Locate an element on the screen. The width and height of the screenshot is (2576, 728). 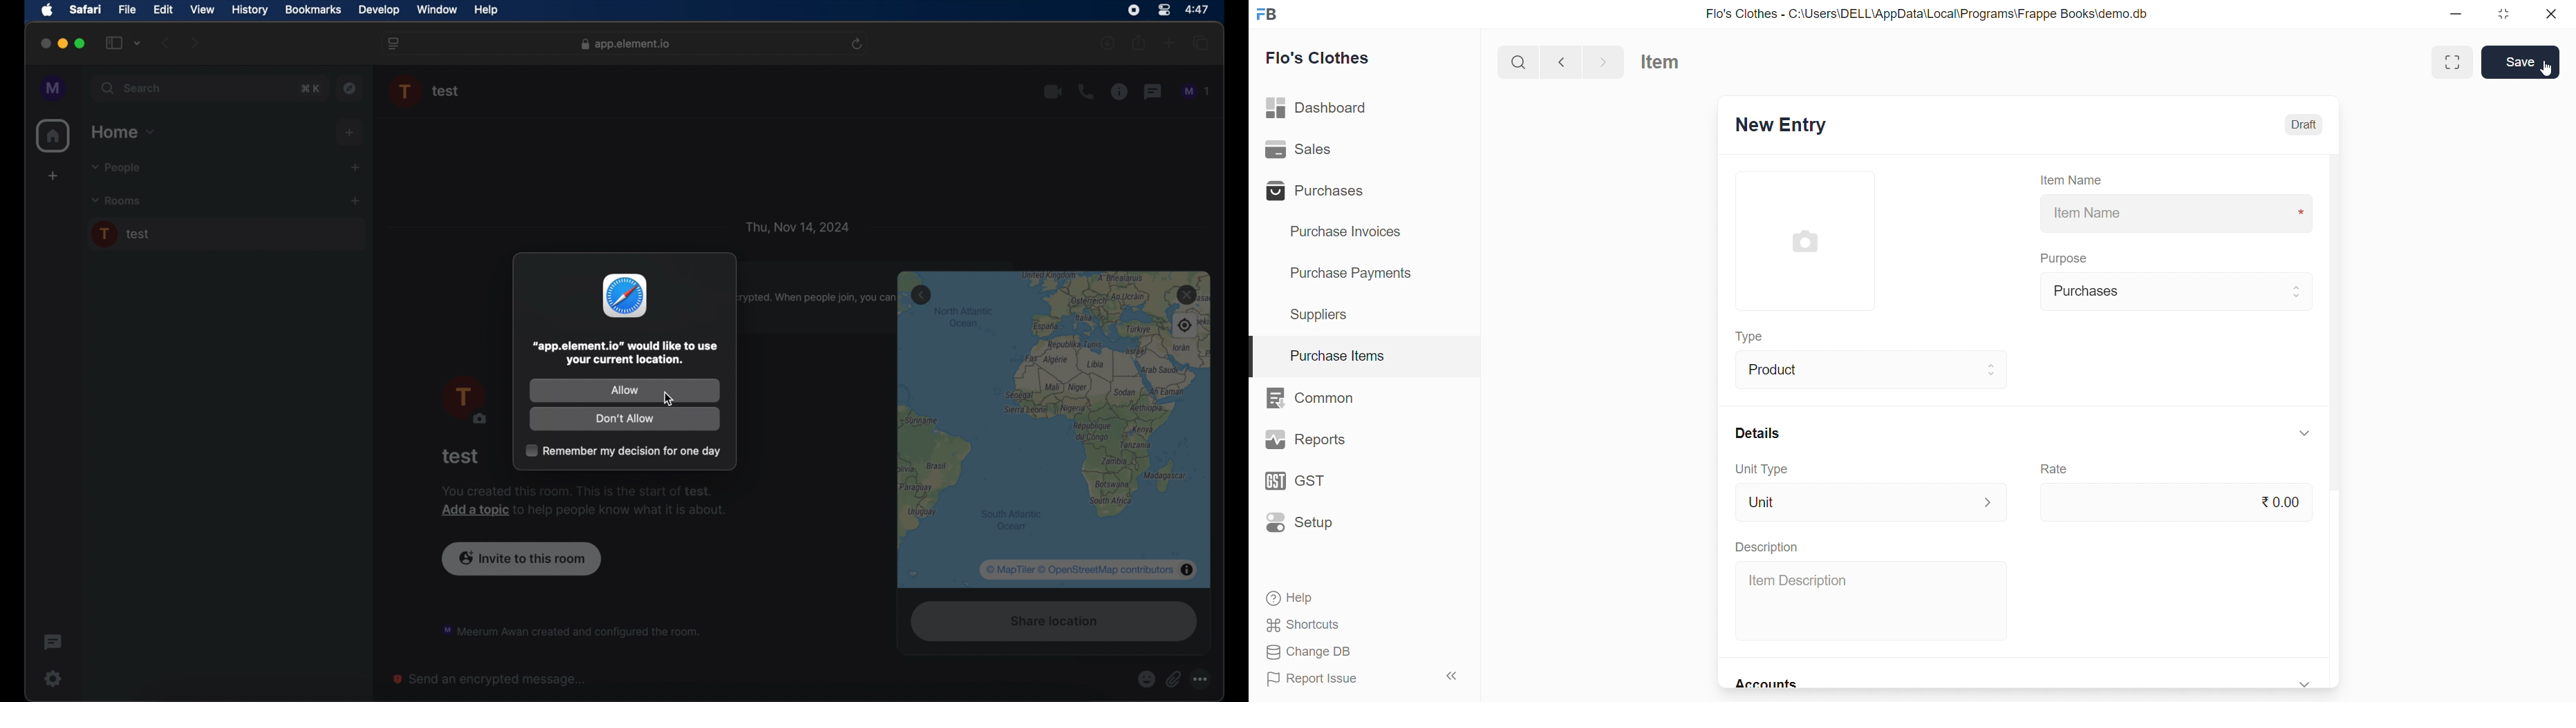
Item Name is located at coordinates (2177, 215).